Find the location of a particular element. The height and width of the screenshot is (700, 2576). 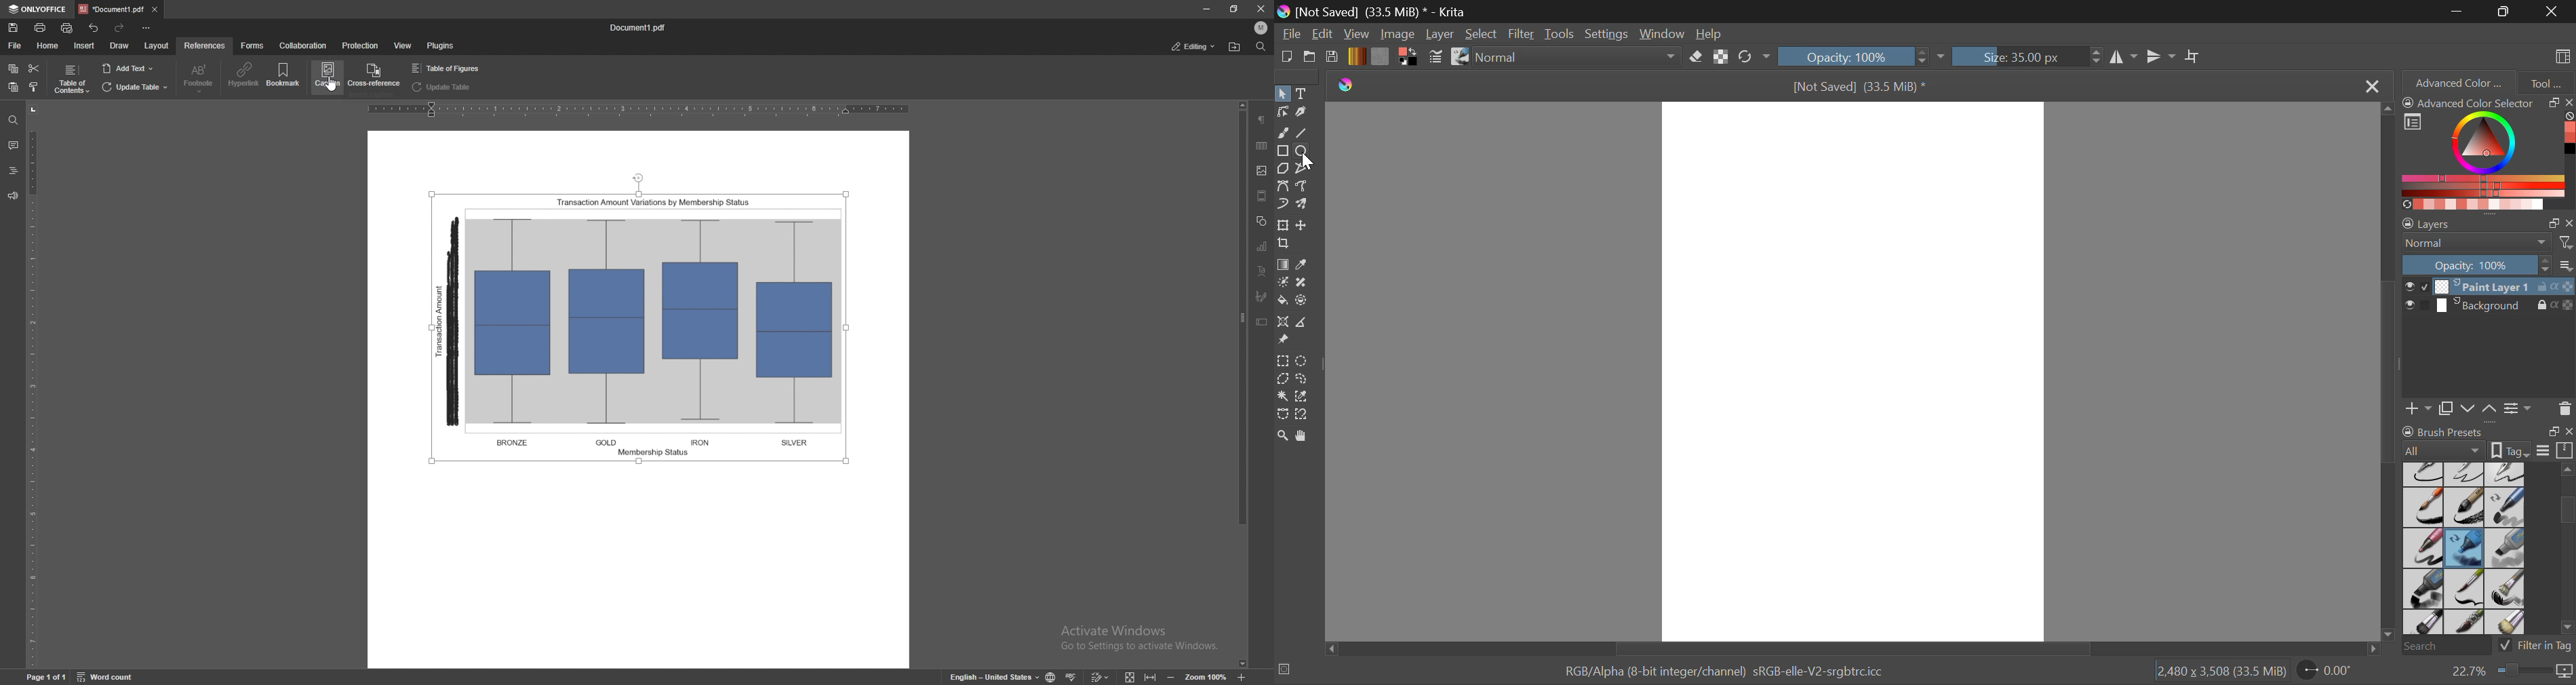

Pan Tool is located at coordinates (1304, 435).